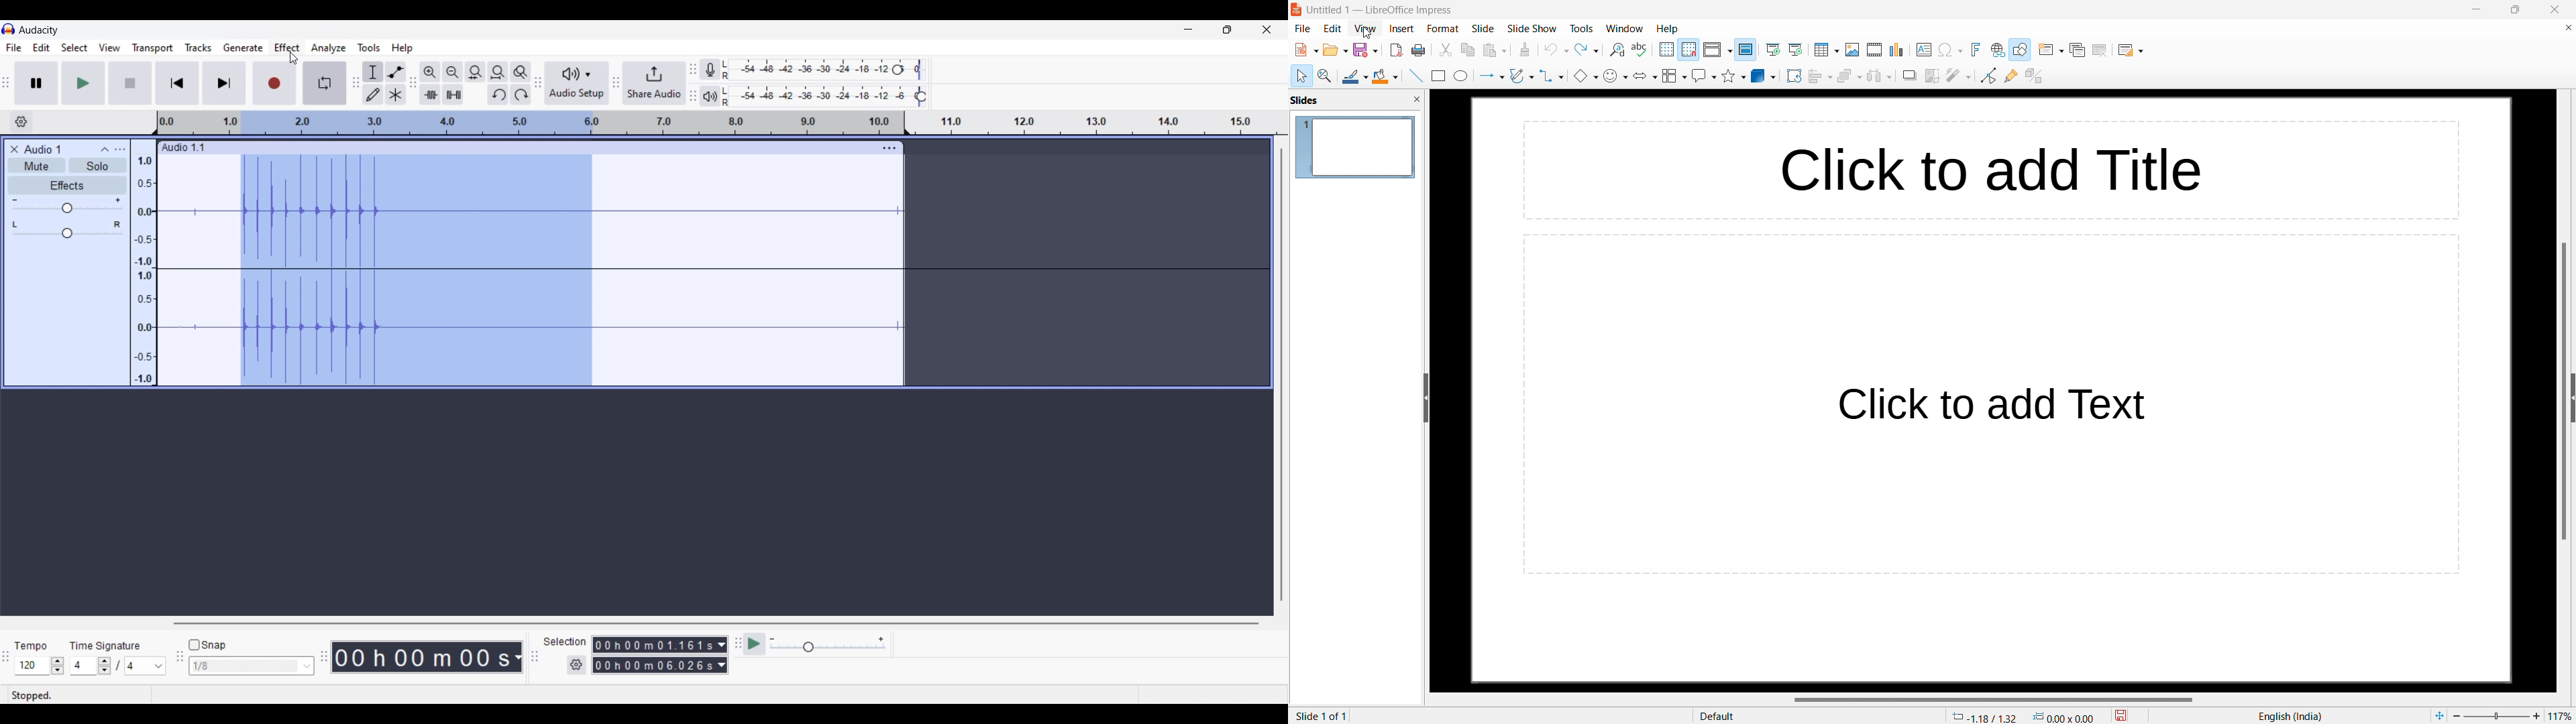  I want to click on select, so click(1303, 76).